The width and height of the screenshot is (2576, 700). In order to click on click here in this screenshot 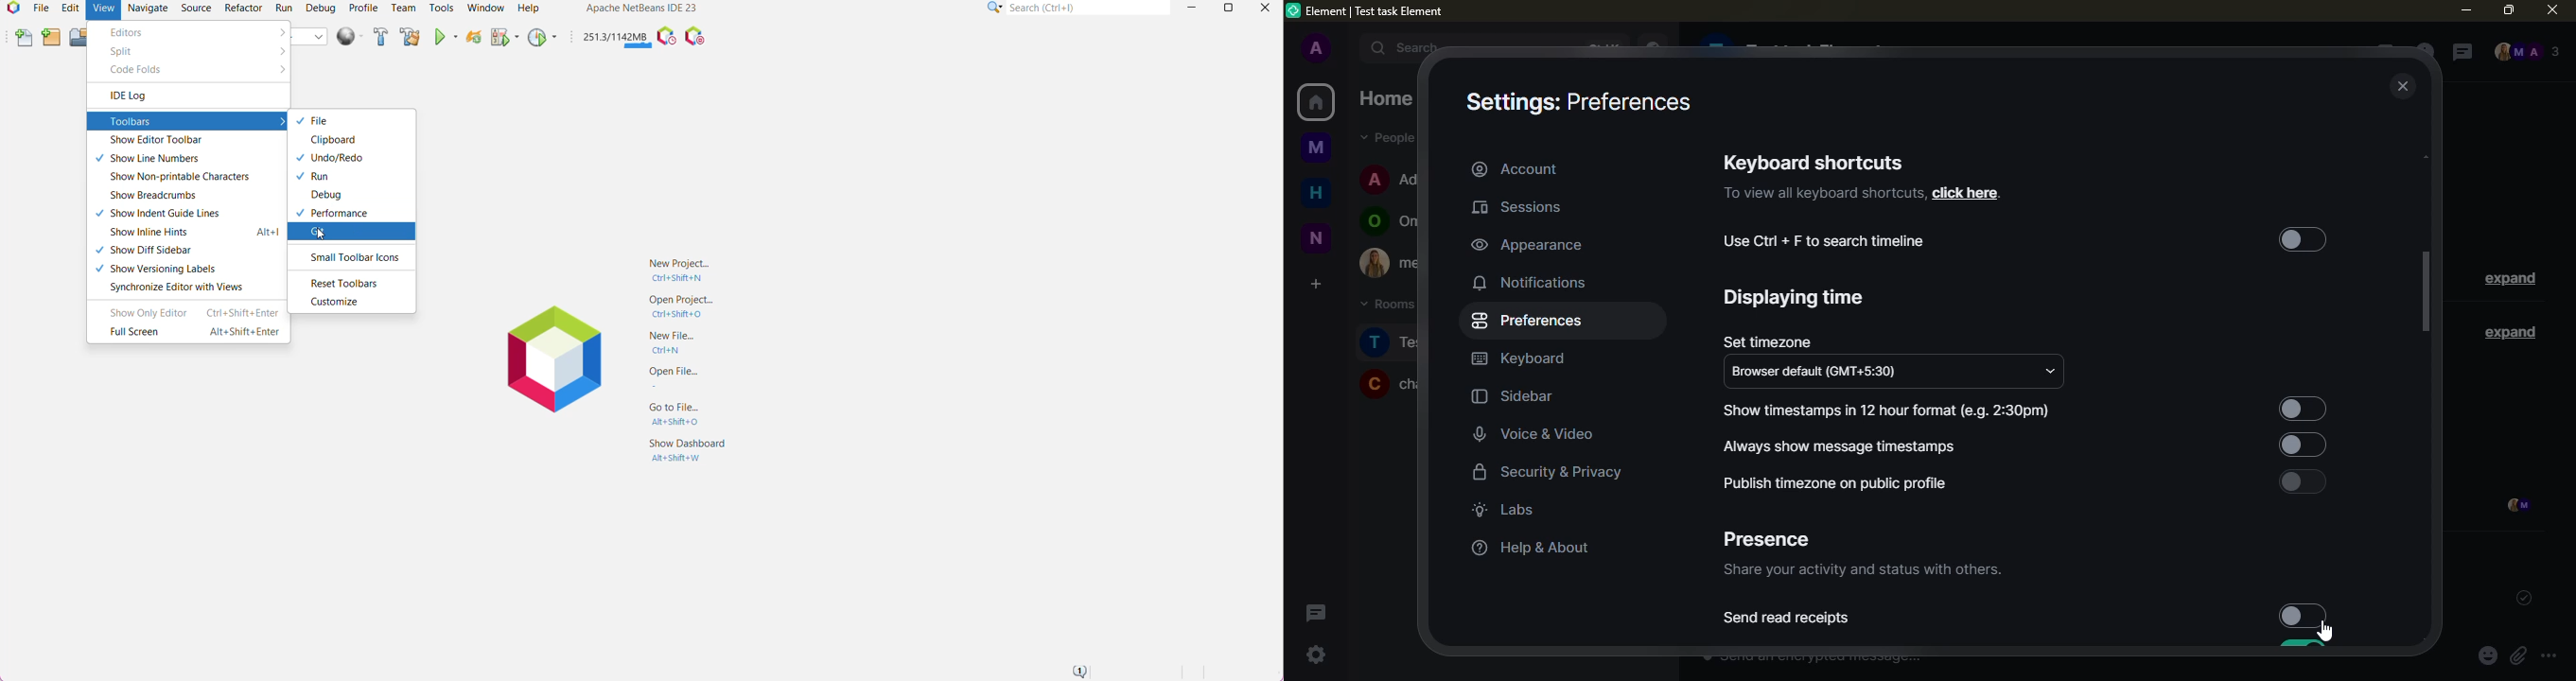, I will do `click(1965, 193)`.